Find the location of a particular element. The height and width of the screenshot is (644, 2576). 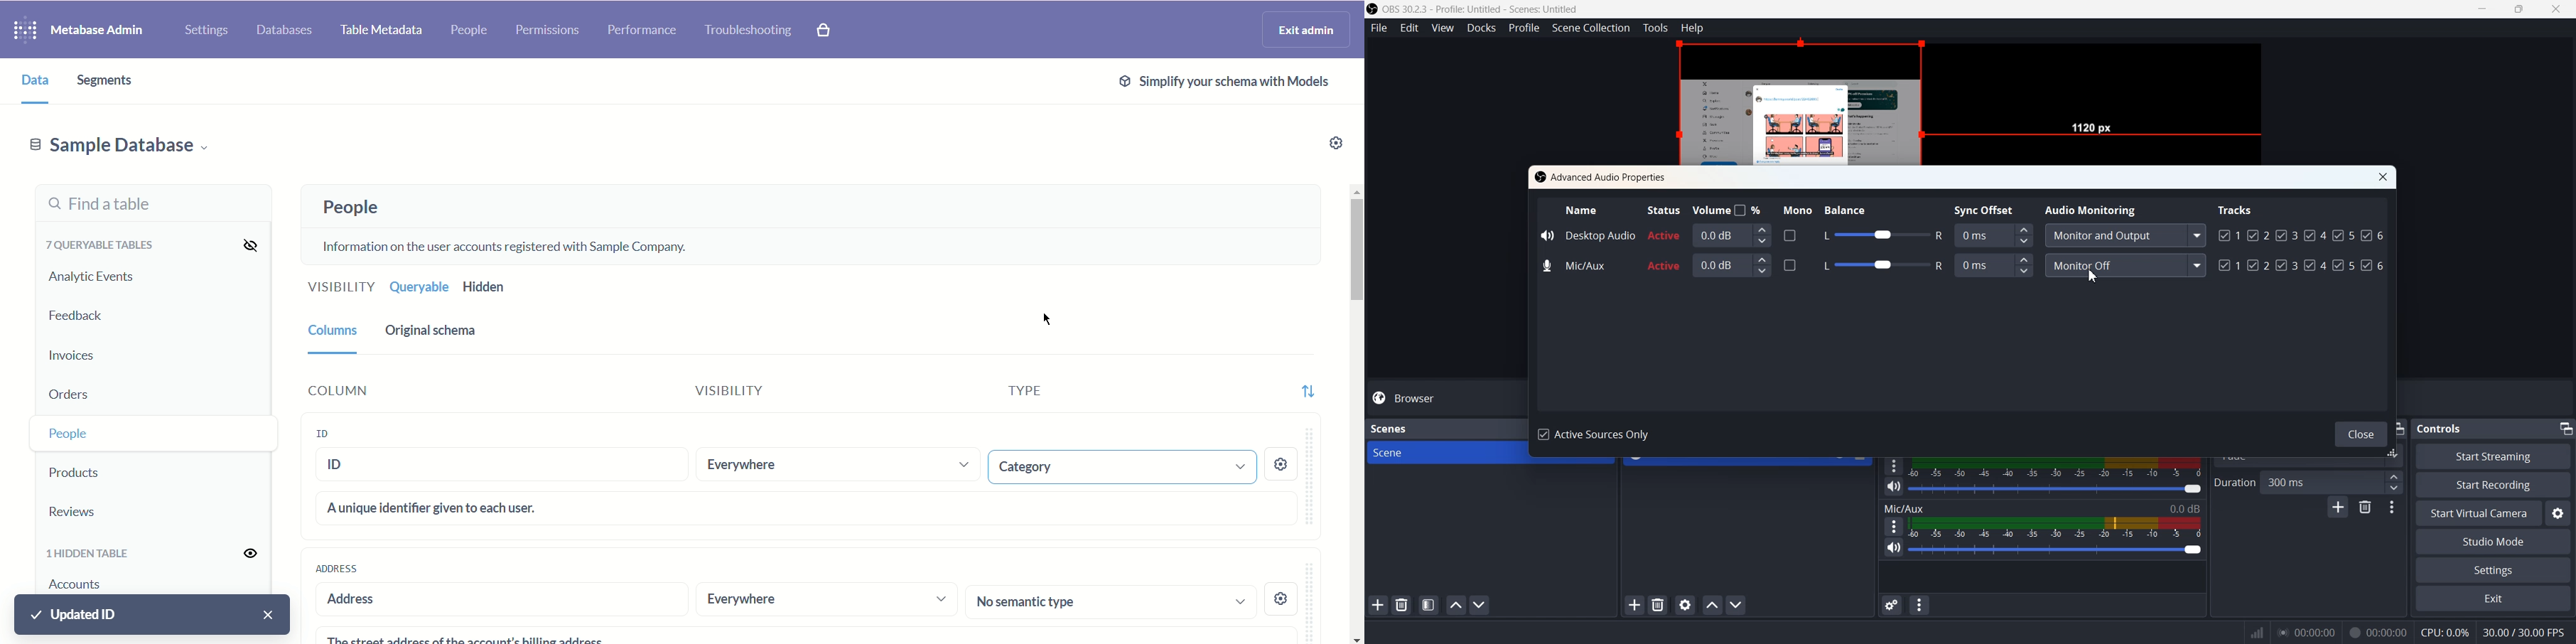

View is located at coordinates (1443, 28).